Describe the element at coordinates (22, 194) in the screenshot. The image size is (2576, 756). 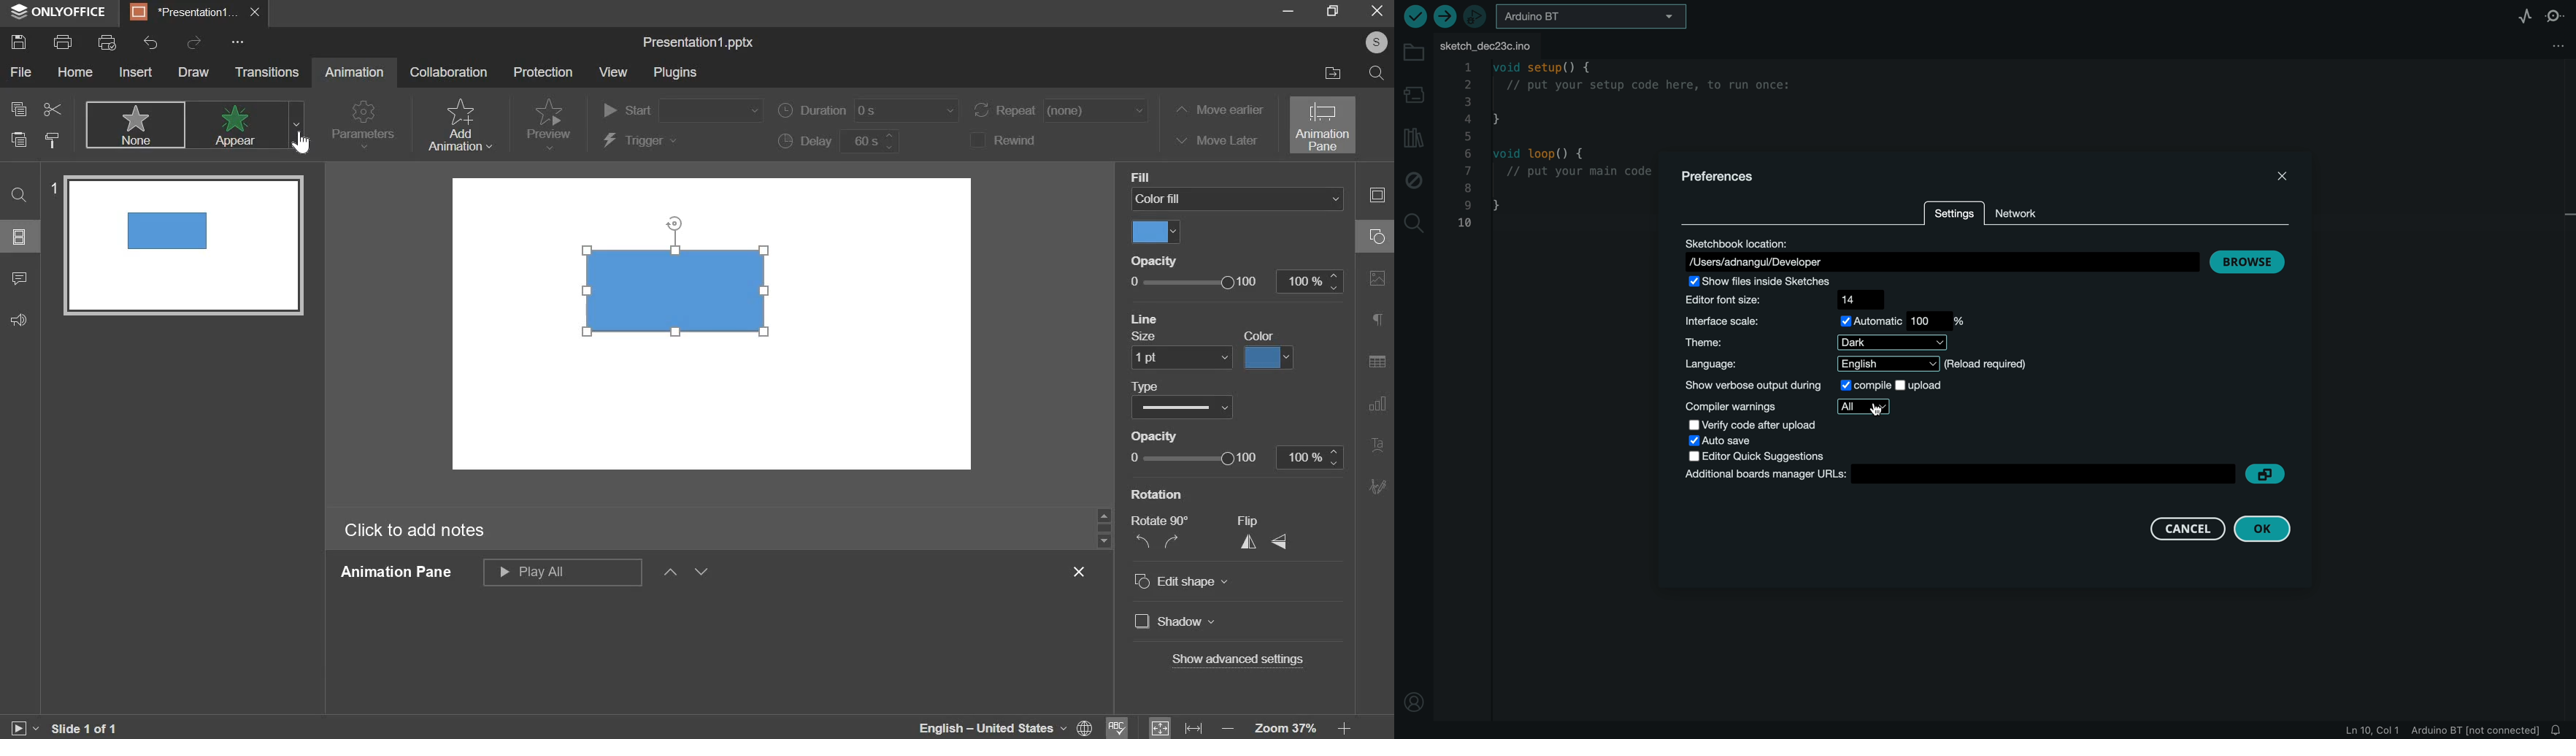
I see `search` at that location.